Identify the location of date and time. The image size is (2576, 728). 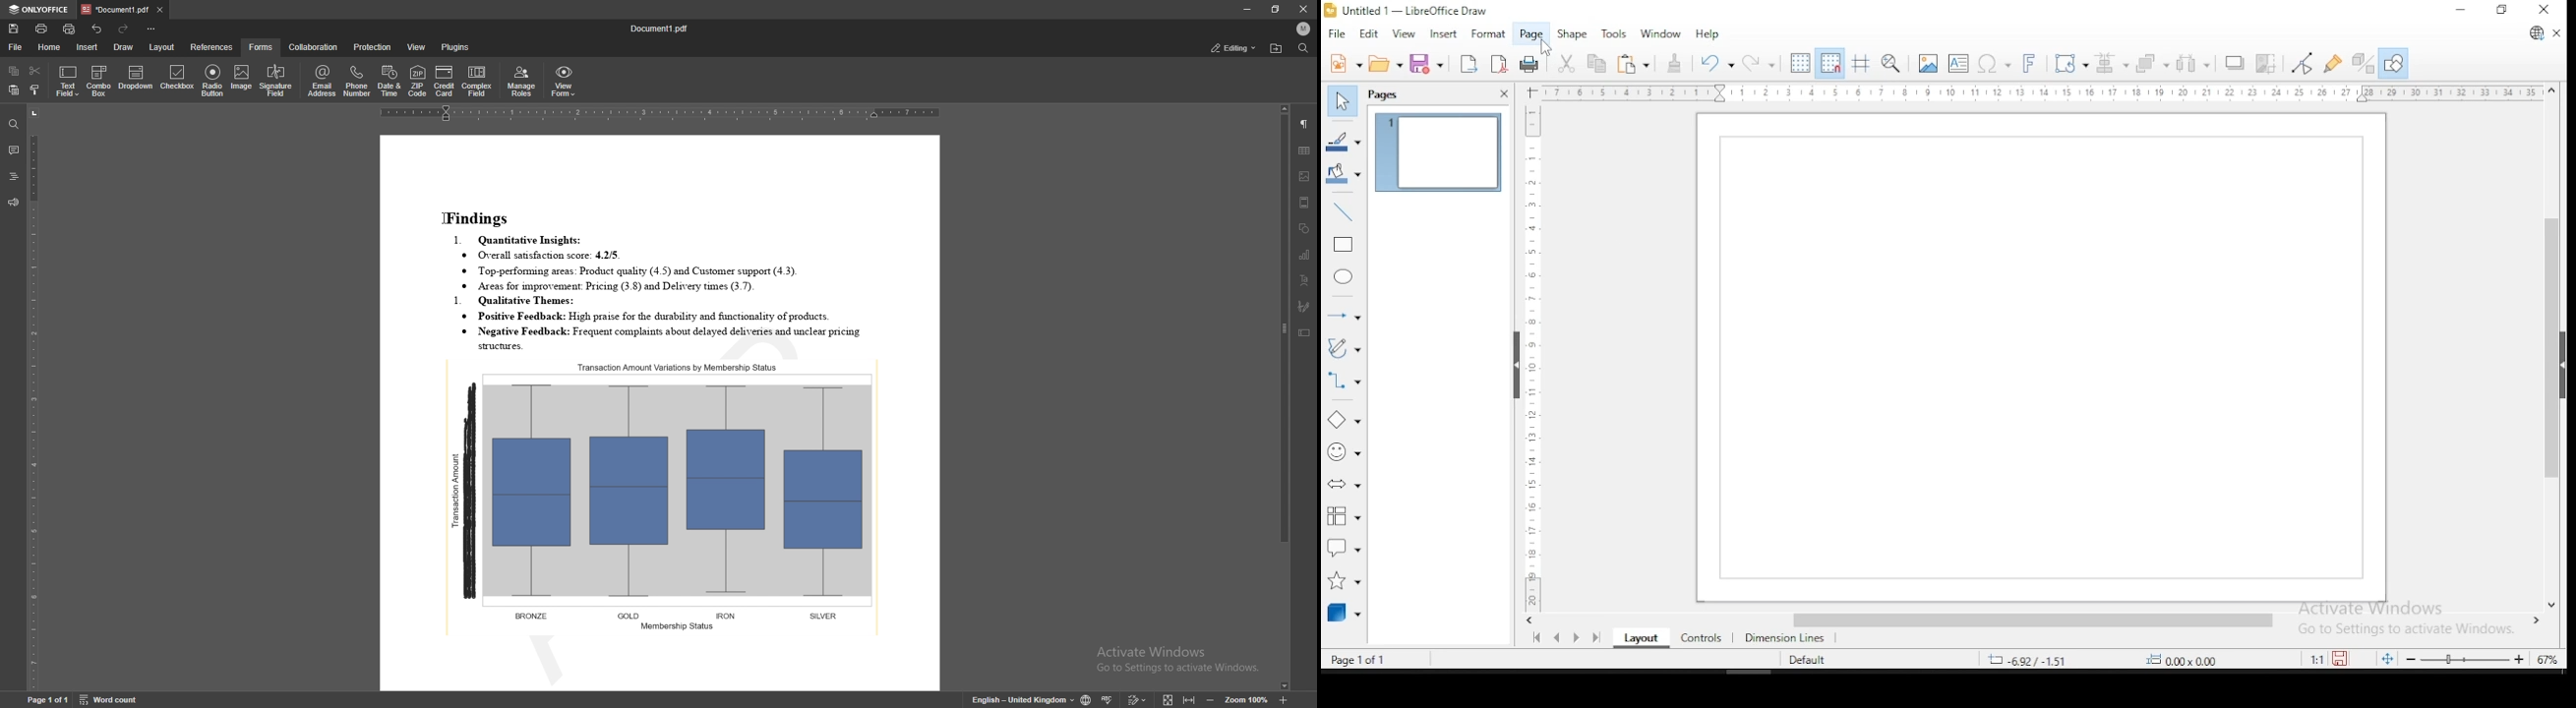
(389, 82).